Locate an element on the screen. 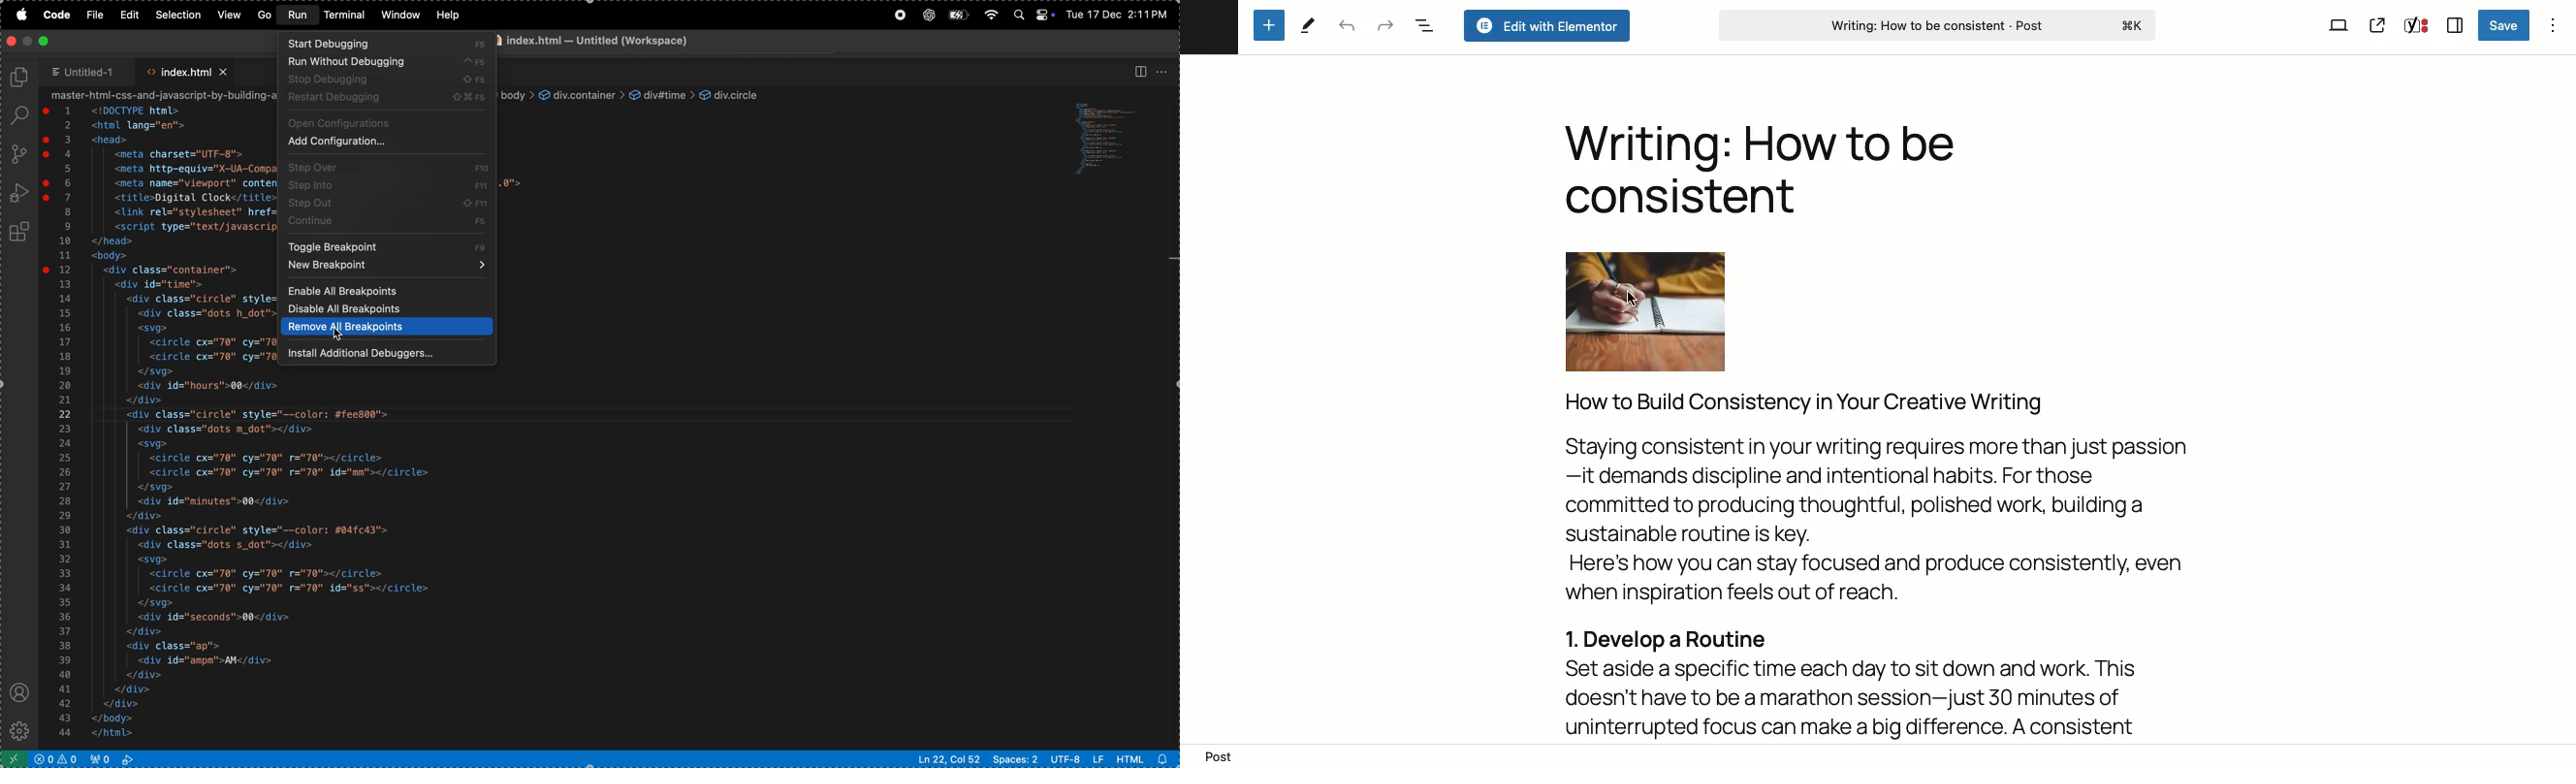 Image resolution: width=2576 pixels, height=784 pixels. enable all break point is located at coordinates (388, 291).